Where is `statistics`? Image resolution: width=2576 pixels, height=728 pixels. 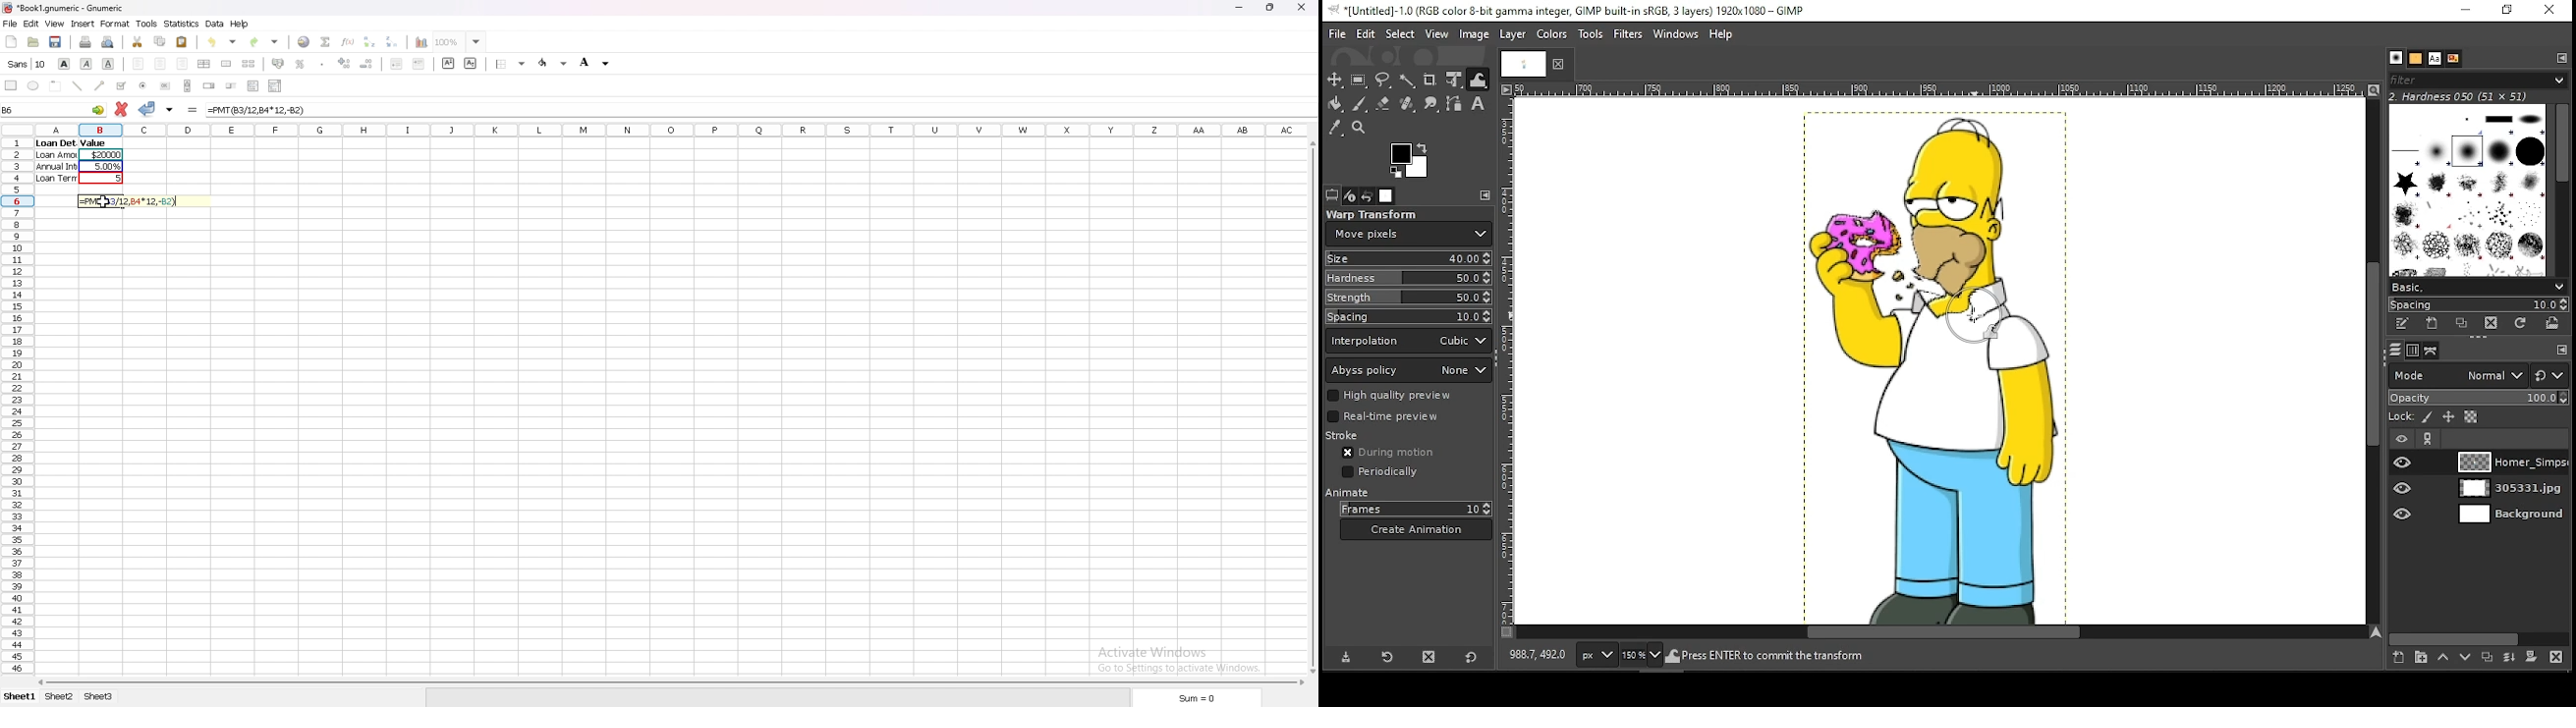
statistics is located at coordinates (182, 23).